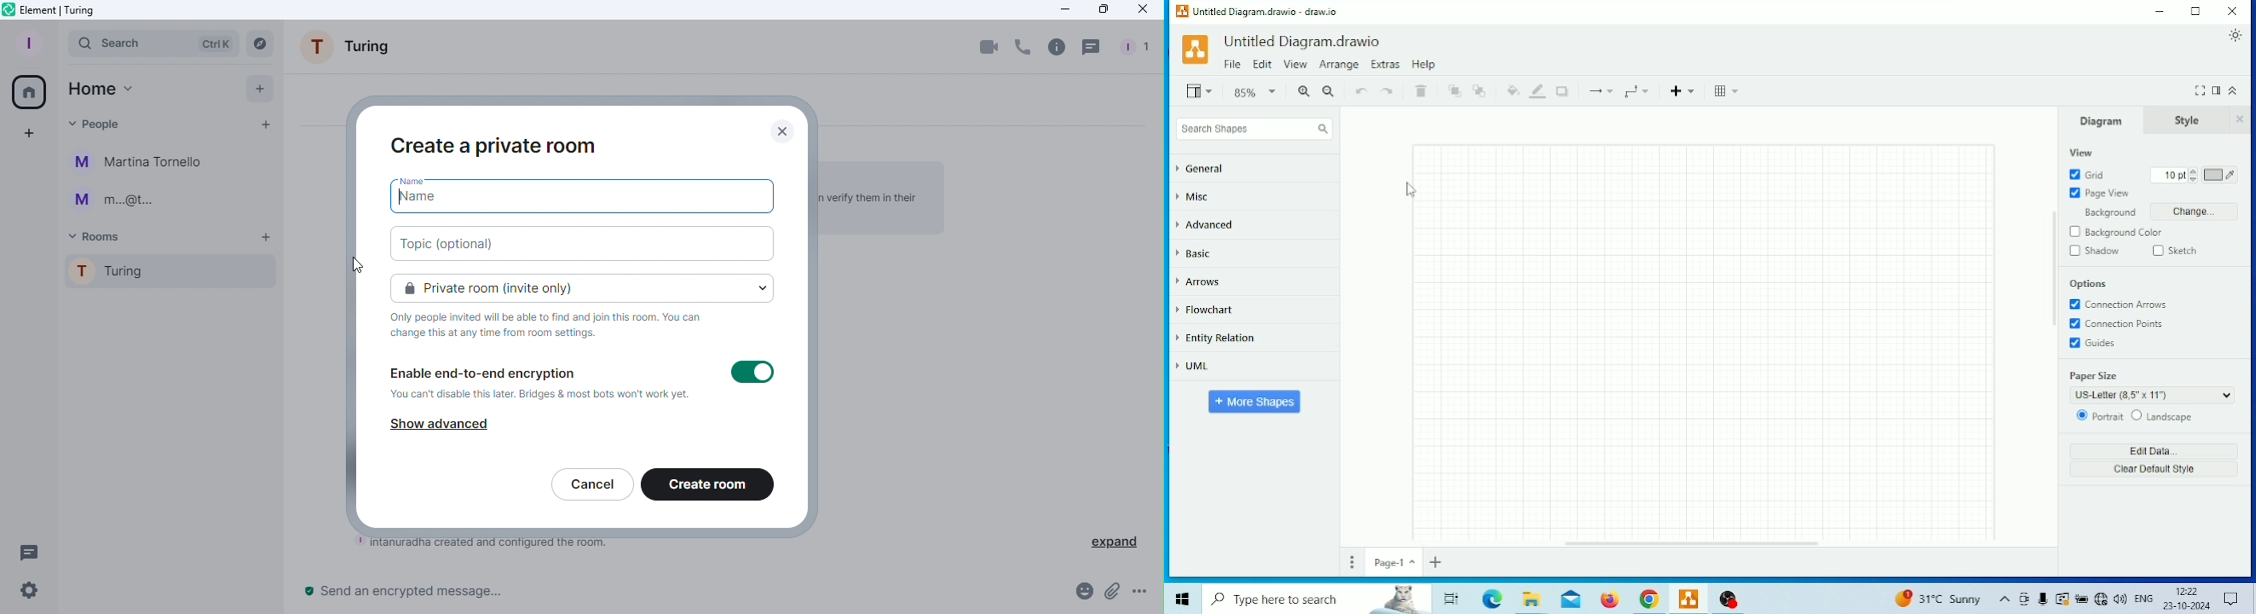 This screenshot has height=616, width=2268. What do you see at coordinates (1115, 540) in the screenshot?
I see `expand` at bounding box center [1115, 540].